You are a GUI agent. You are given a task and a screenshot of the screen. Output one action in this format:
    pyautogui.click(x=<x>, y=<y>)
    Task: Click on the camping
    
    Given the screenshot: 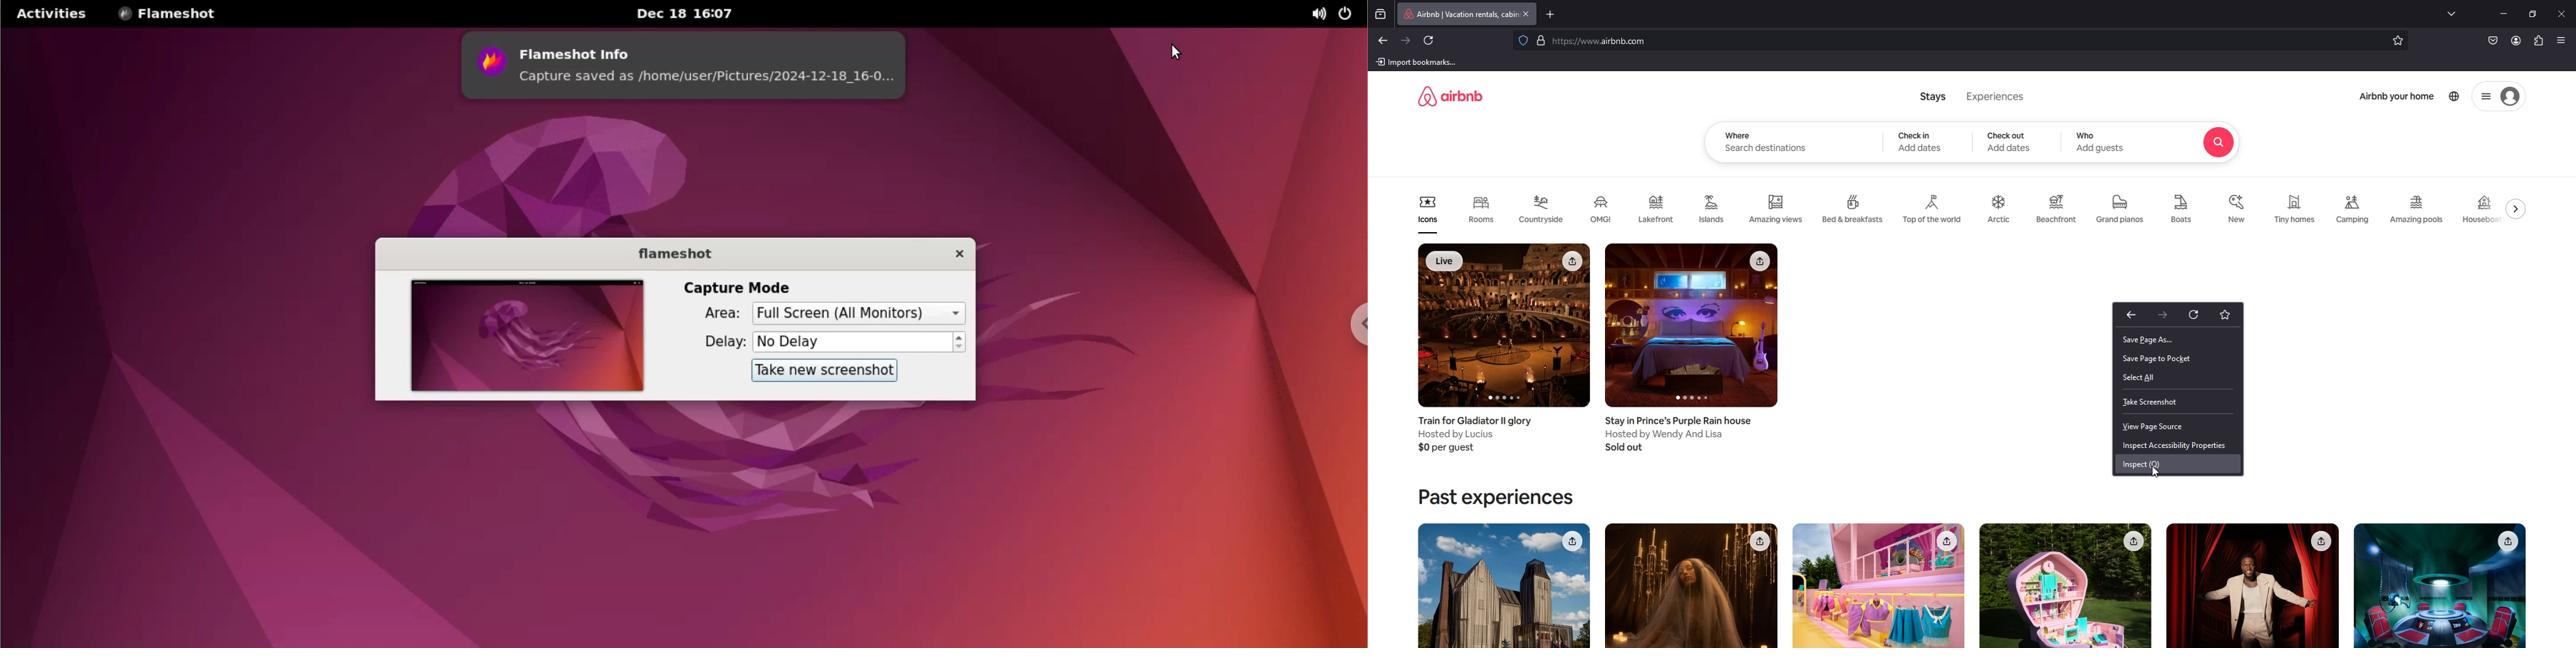 What is the action you would take?
    pyautogui.click(x=2353, y=209)
    